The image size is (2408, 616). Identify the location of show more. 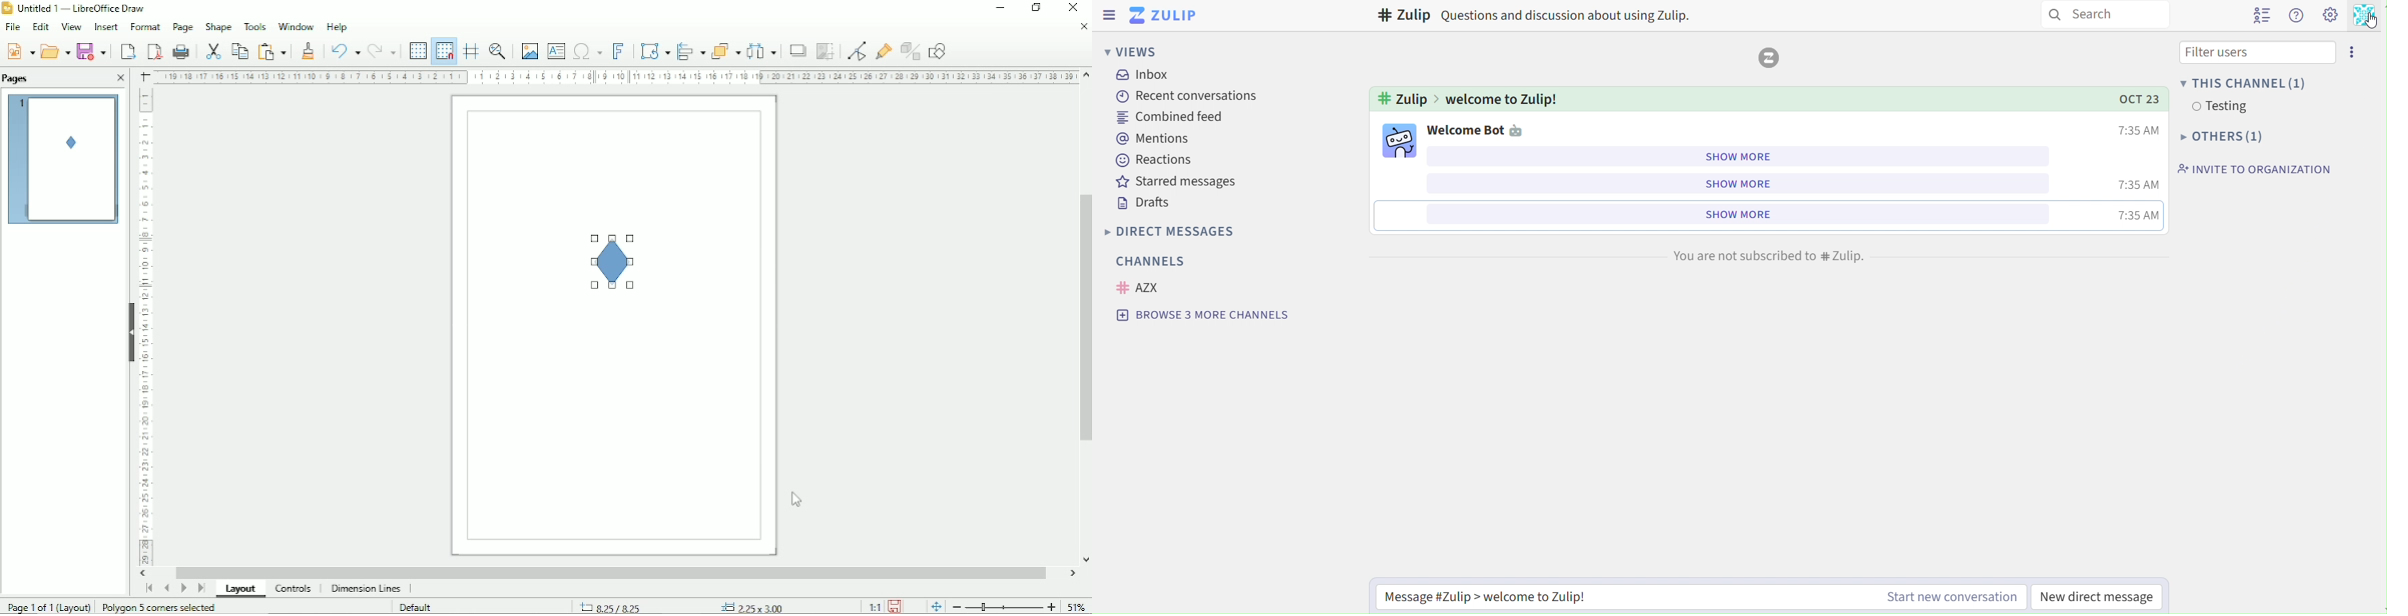
(1734, 184).